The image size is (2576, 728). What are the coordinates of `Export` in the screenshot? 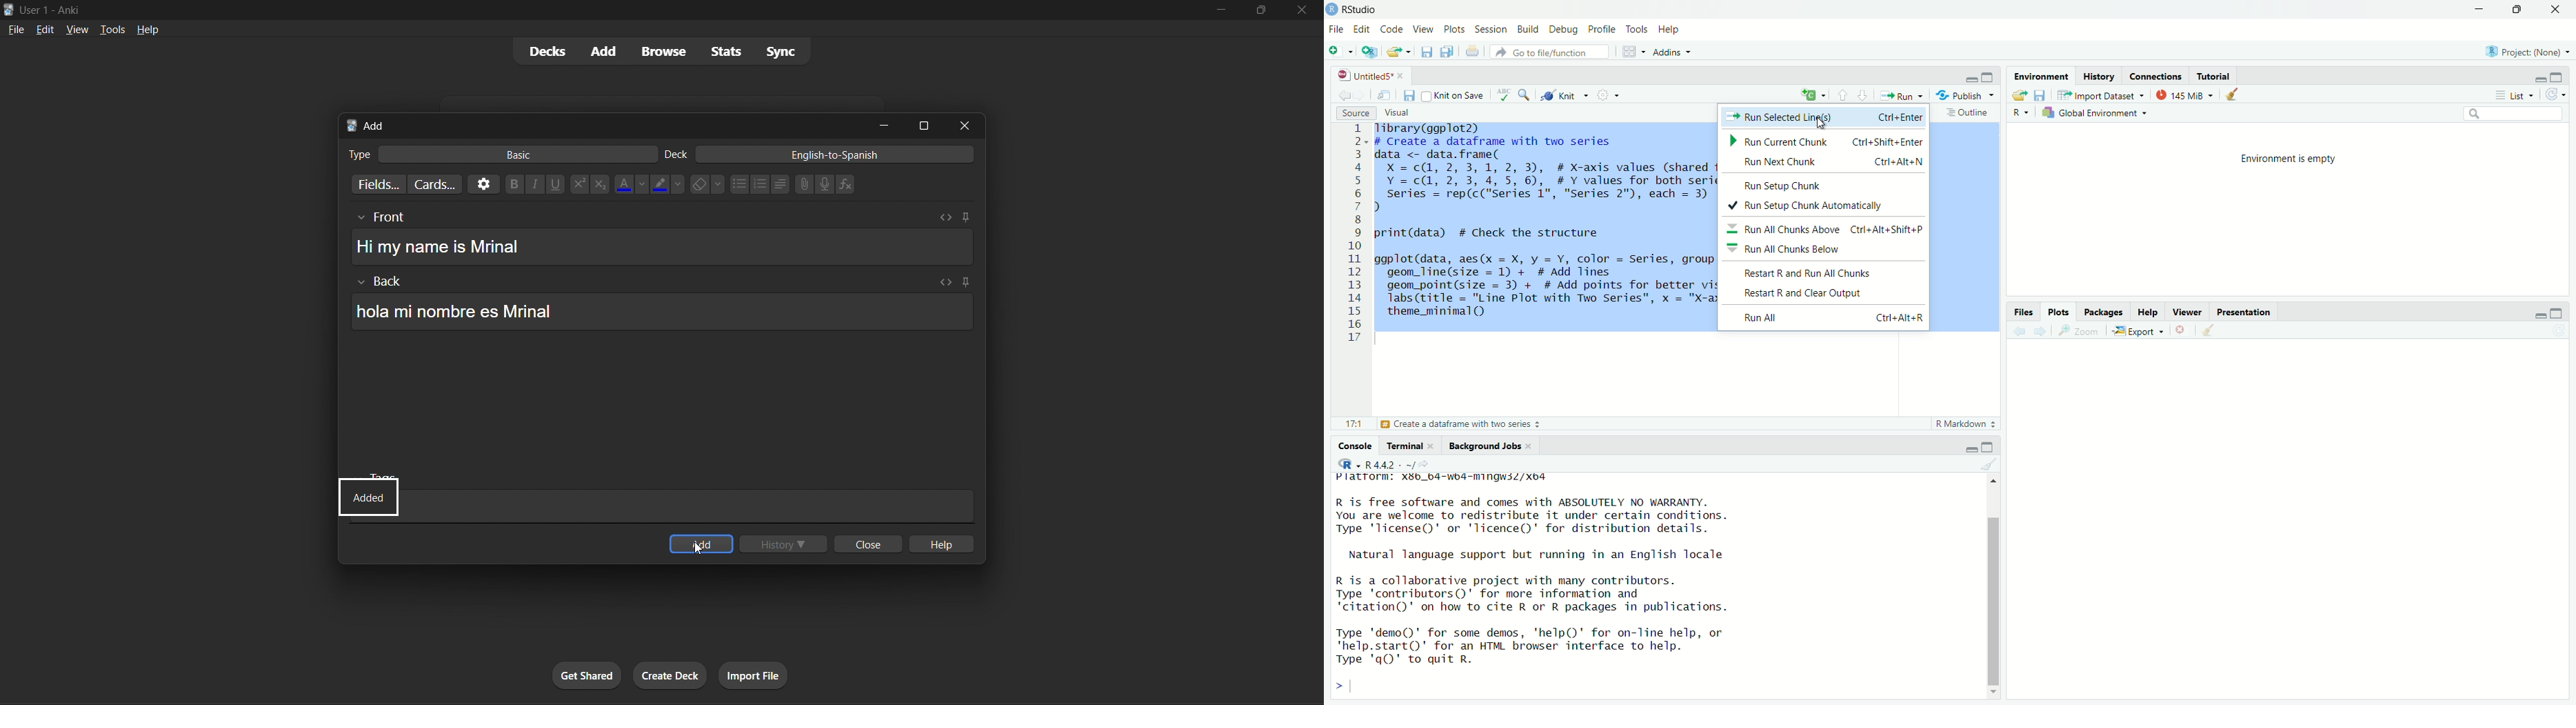 It's located at (2137, 331).